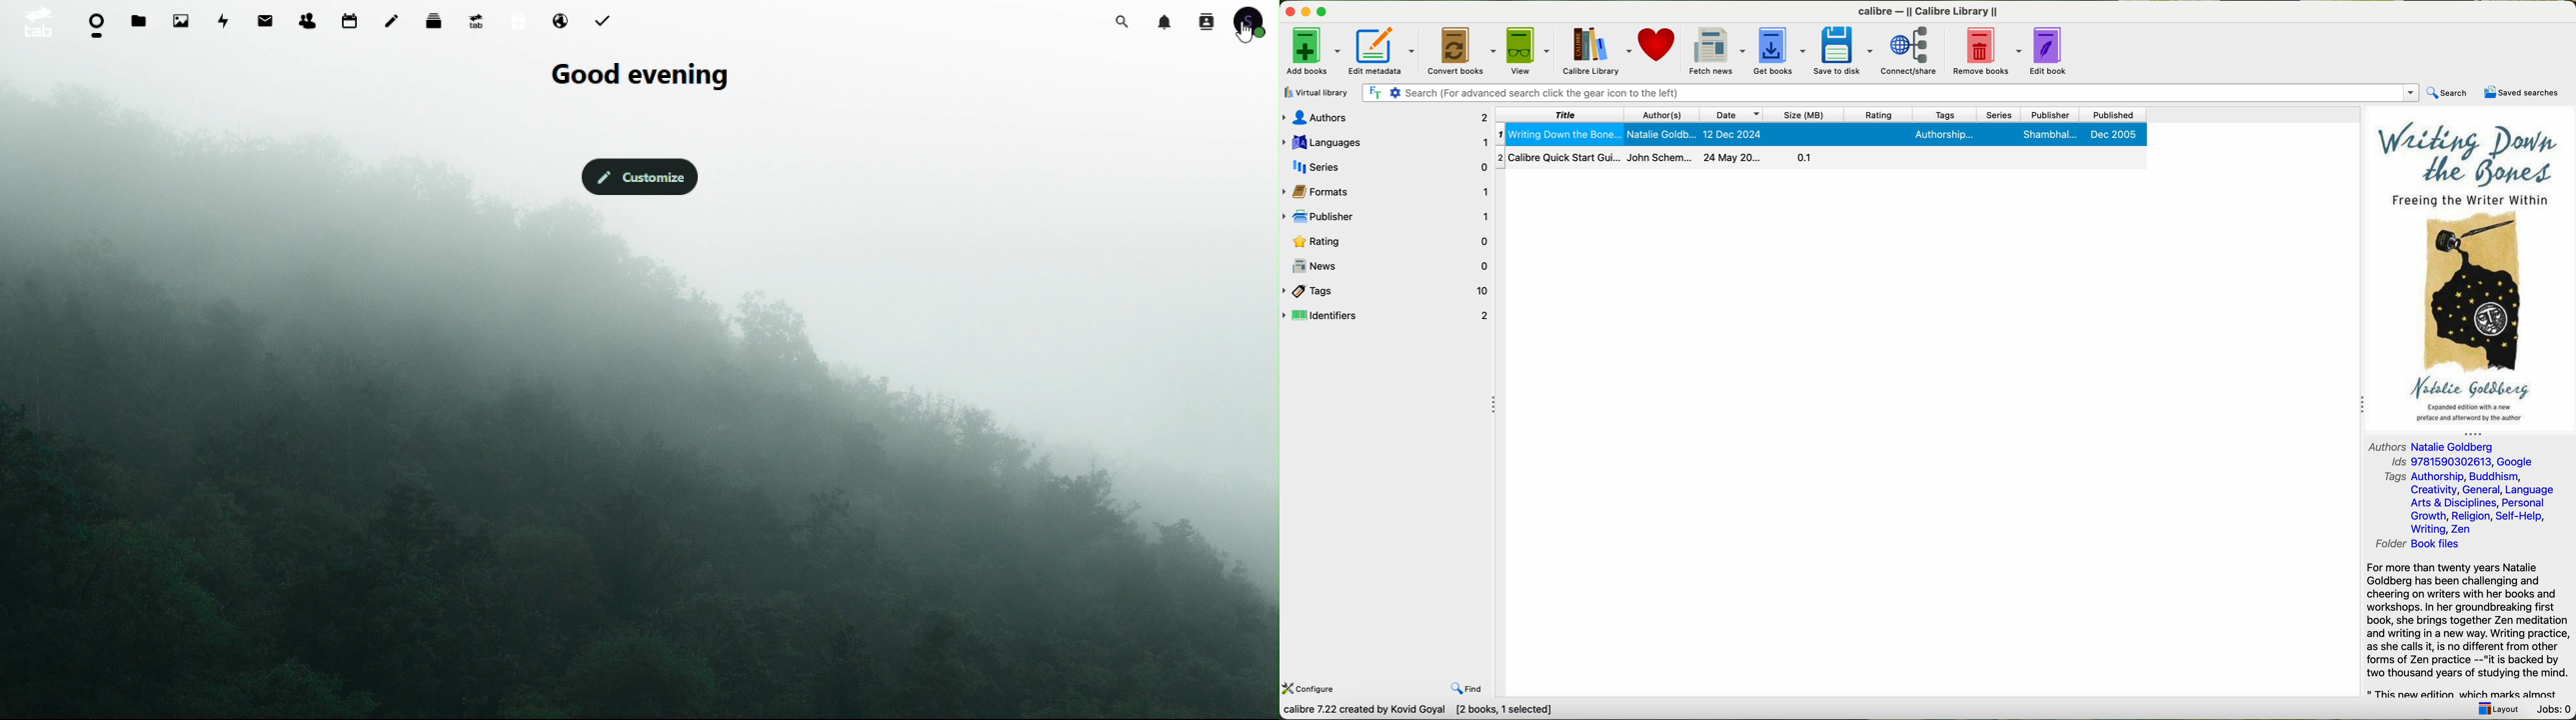 The image size is (2576, 728). Describe the element at coordinates (1206, 20) in the screenshot. I see `Contacts` at that location.